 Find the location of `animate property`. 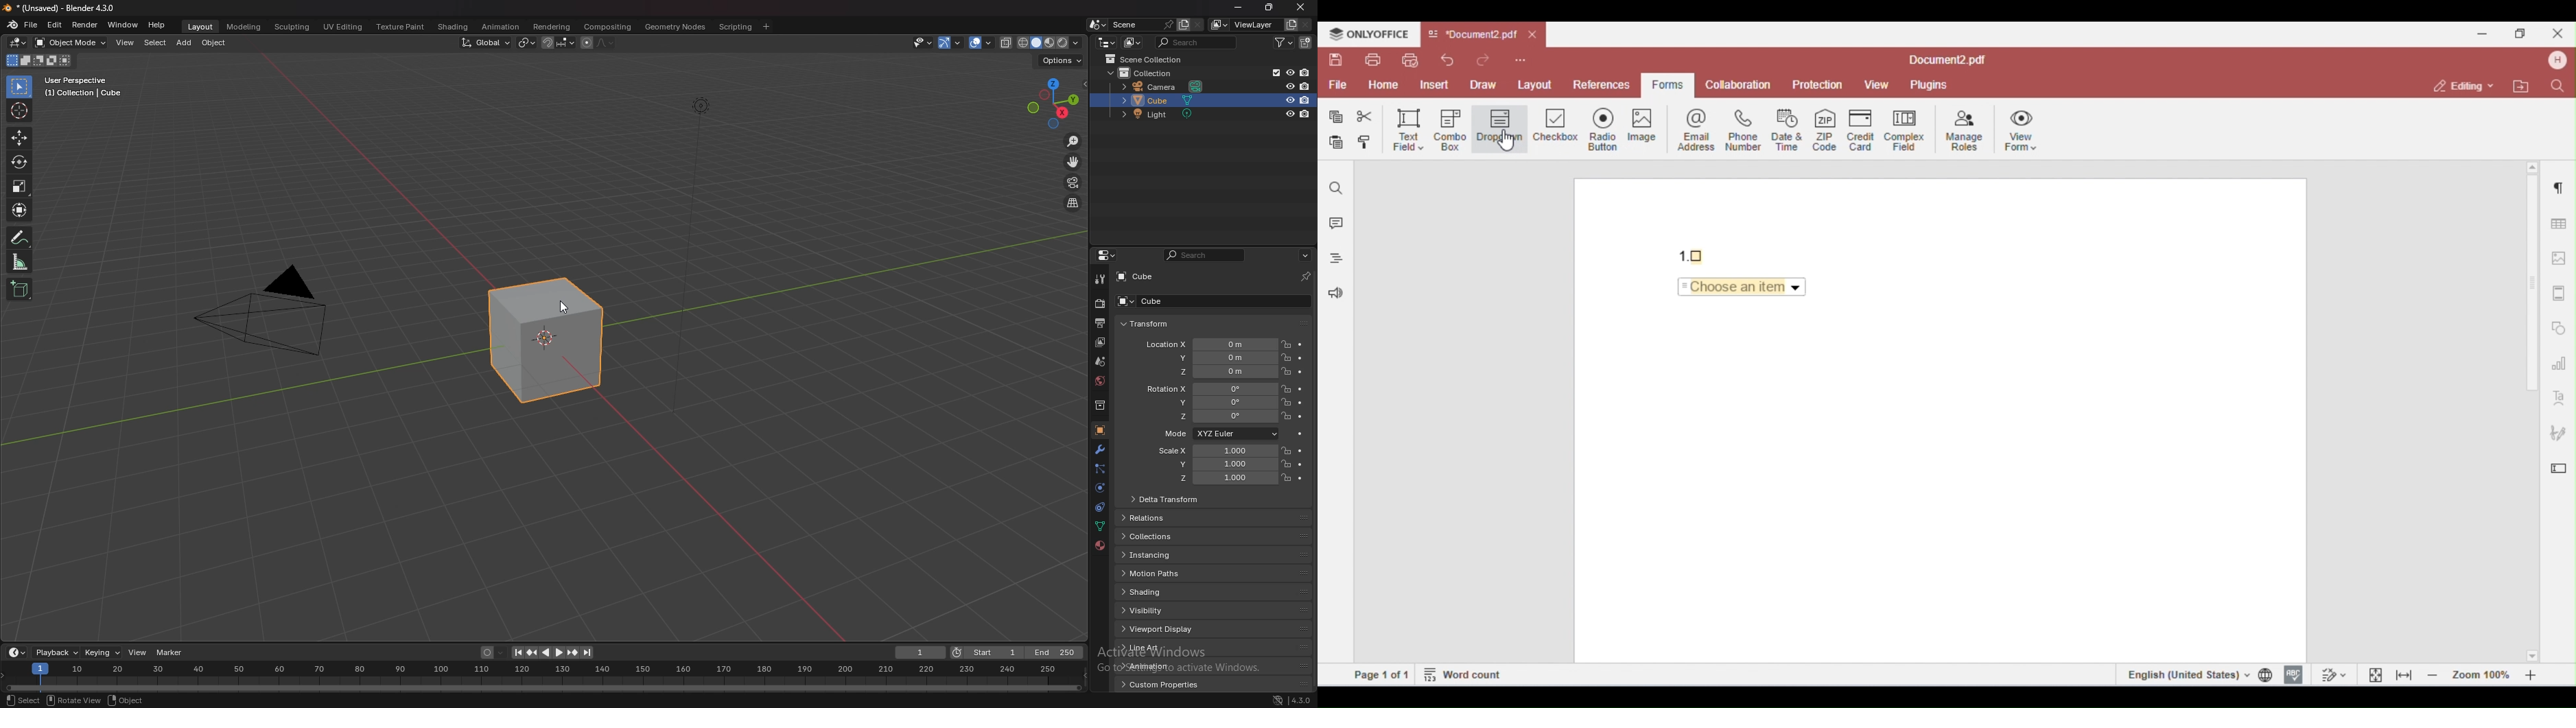

animate property is located at coordinates (1301, 372).